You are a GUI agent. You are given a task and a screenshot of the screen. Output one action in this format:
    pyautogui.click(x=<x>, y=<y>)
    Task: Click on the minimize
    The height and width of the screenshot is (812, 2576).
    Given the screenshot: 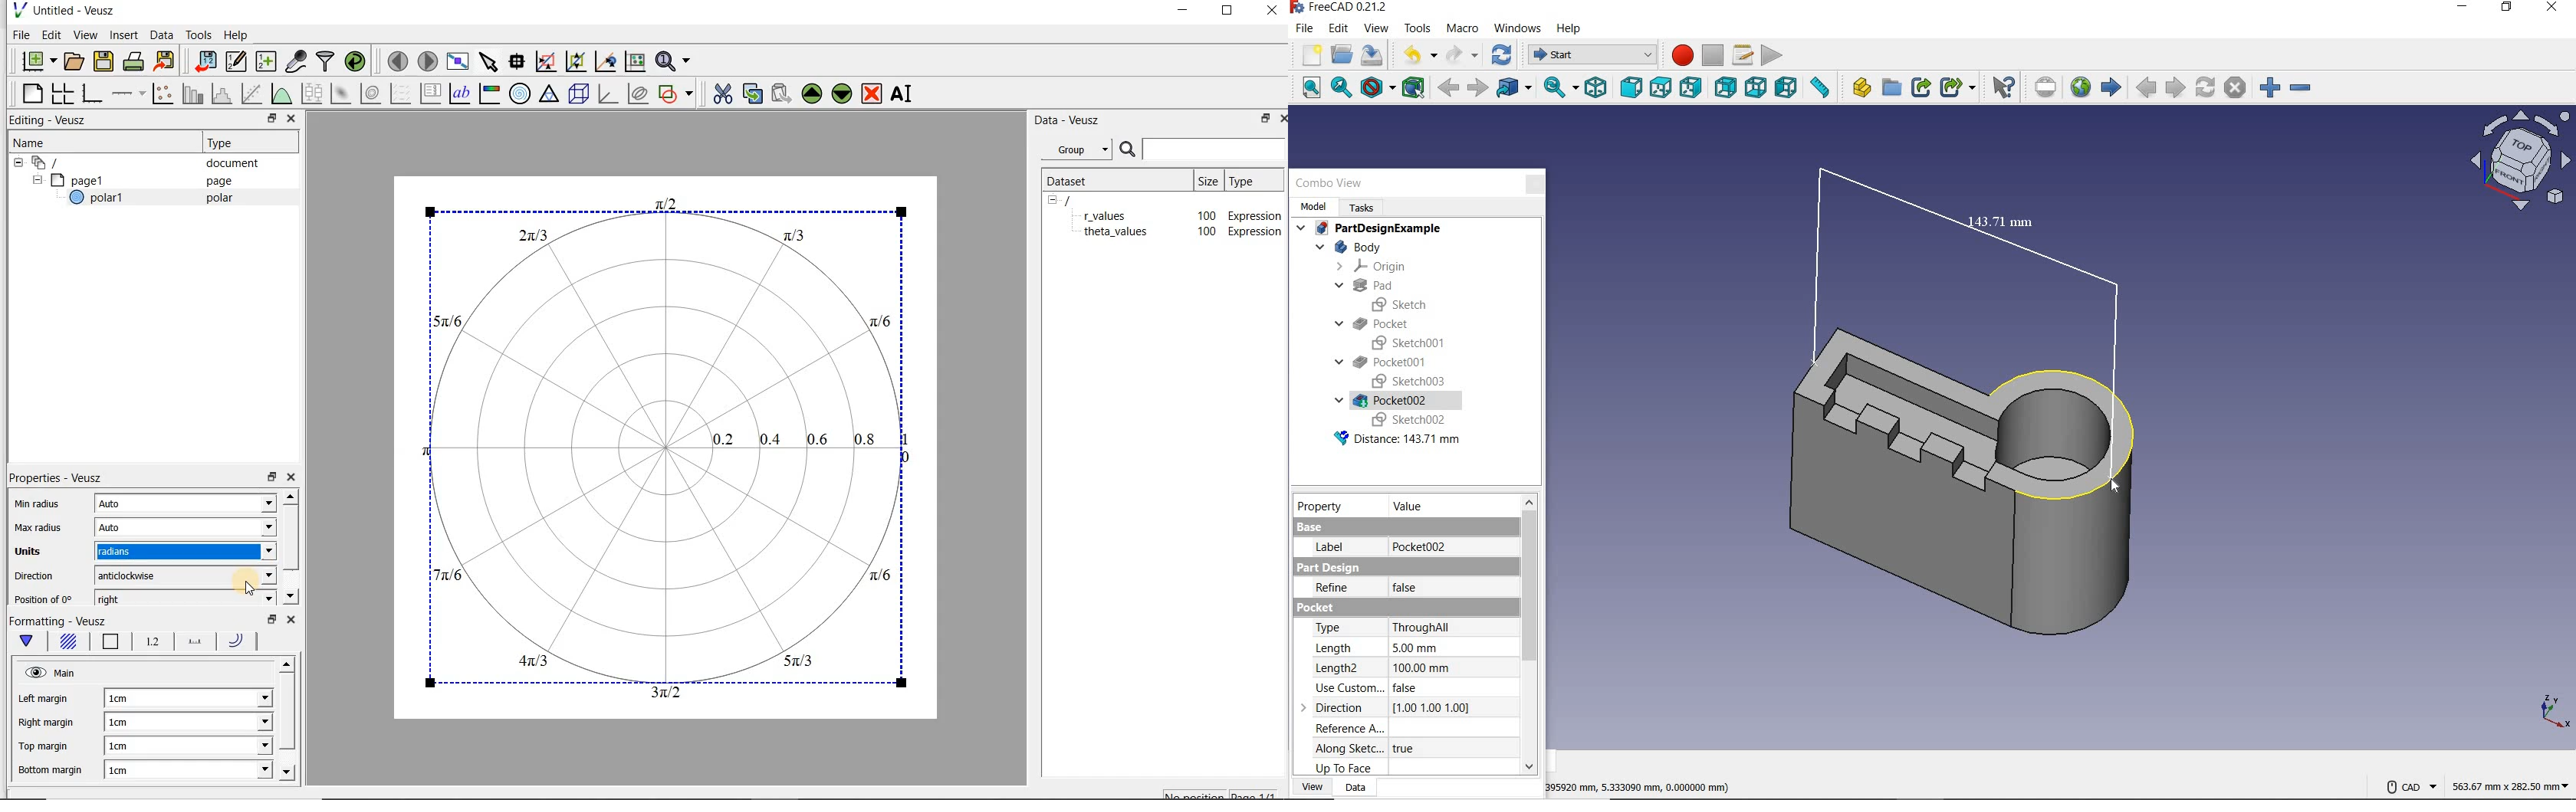 What is the action you would take?
    pyautogui.click(x=1181, y=12)
    